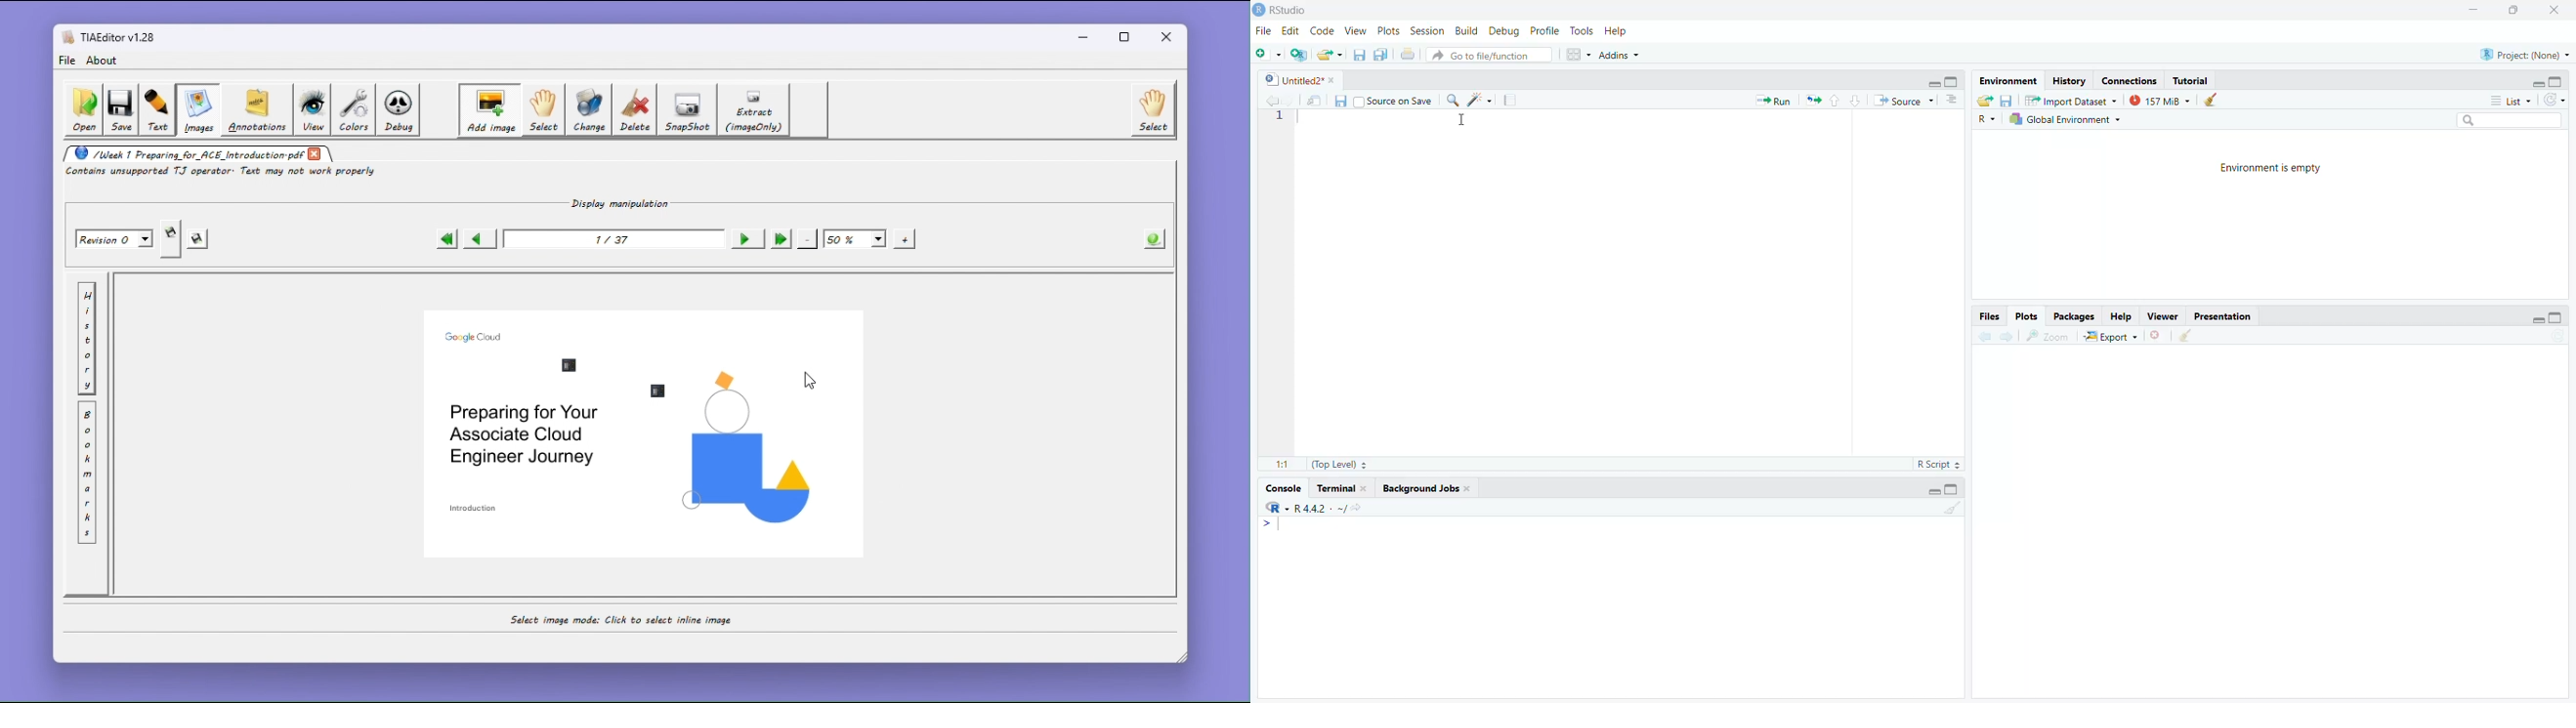  Describe the element at coordinates (2557, 318) in the screenshot. I see `maximize` at that location.